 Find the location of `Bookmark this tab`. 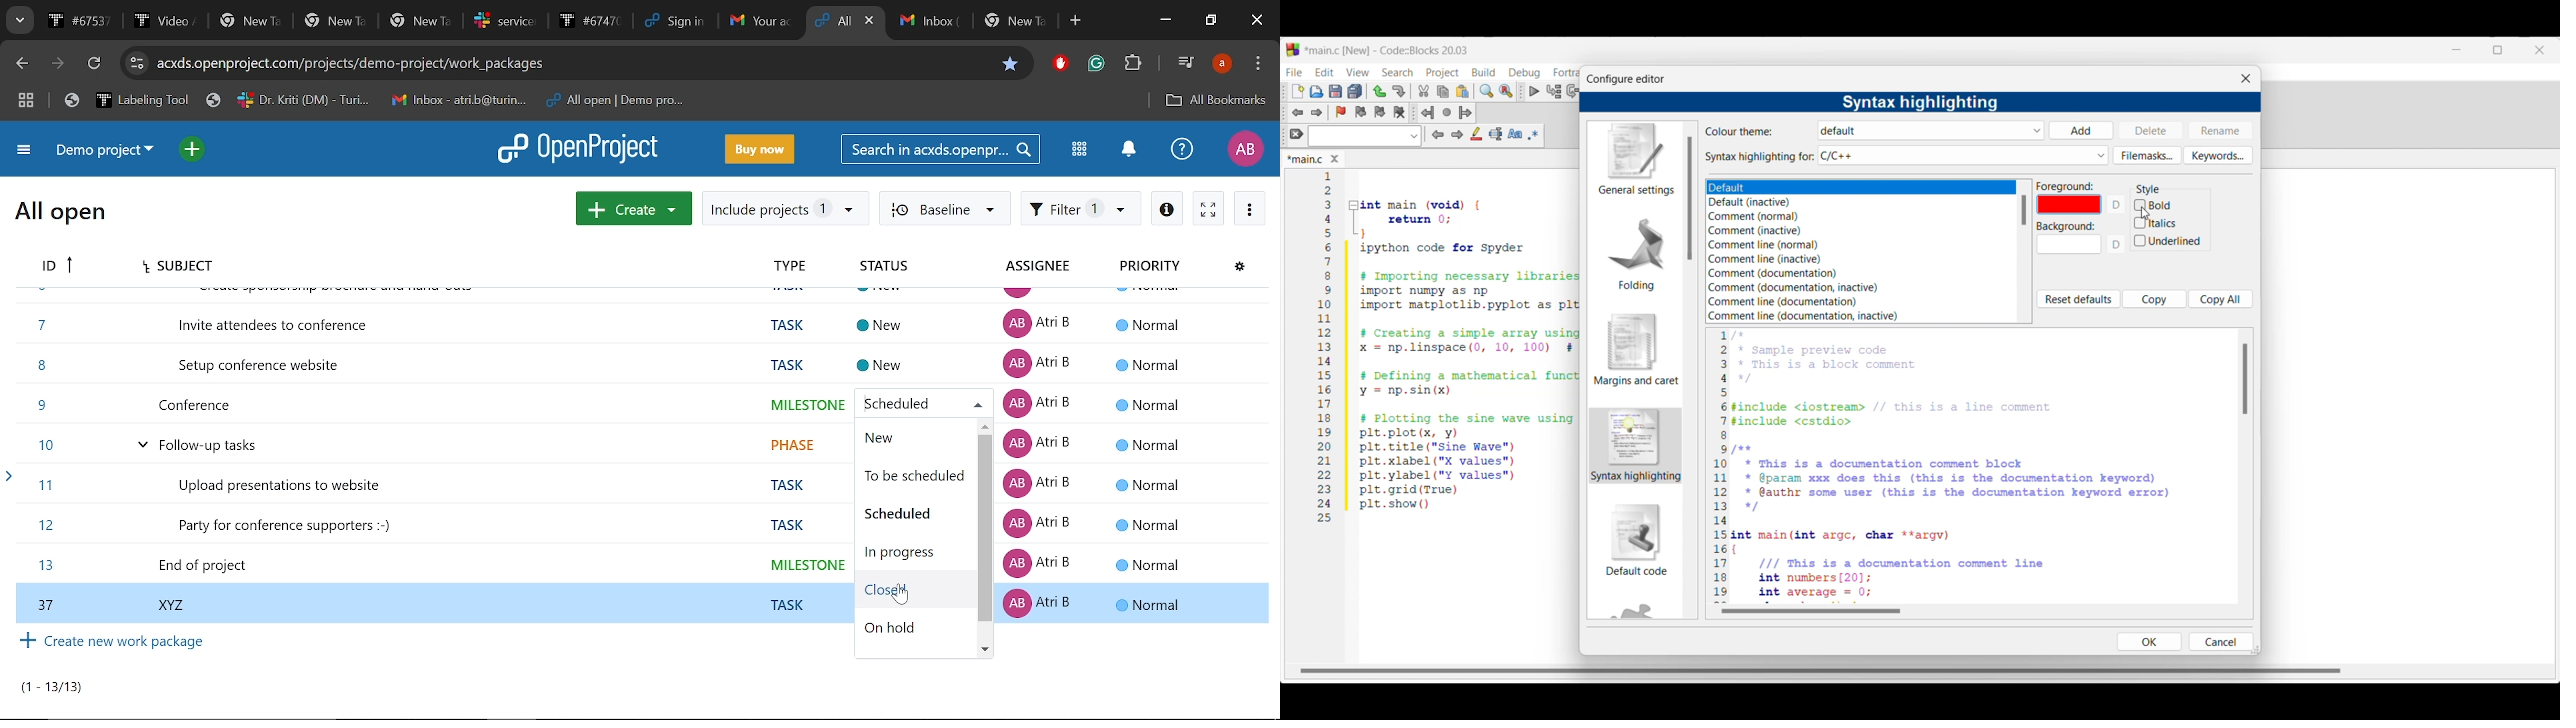

Bookmark this tab is located at coordinates (1011, 64).